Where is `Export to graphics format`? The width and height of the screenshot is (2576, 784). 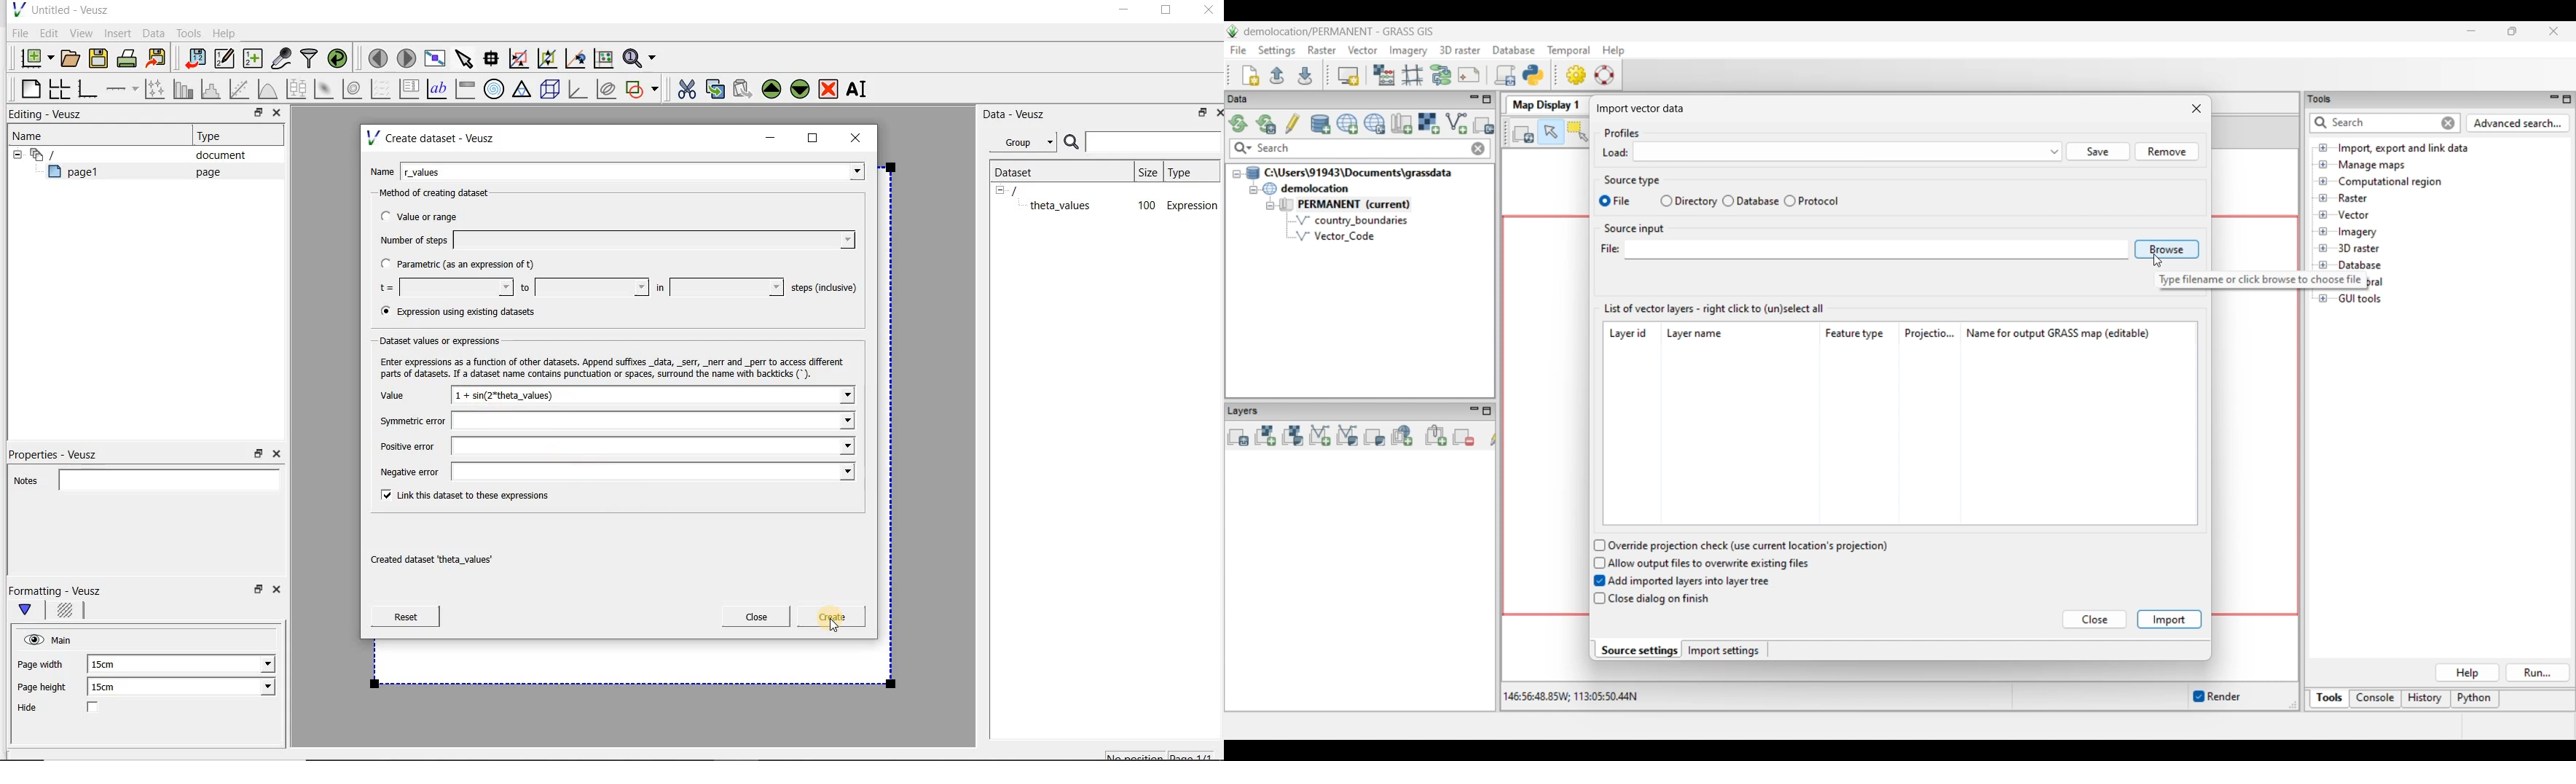 Export to graphics format is located at coordinates (157, 60).